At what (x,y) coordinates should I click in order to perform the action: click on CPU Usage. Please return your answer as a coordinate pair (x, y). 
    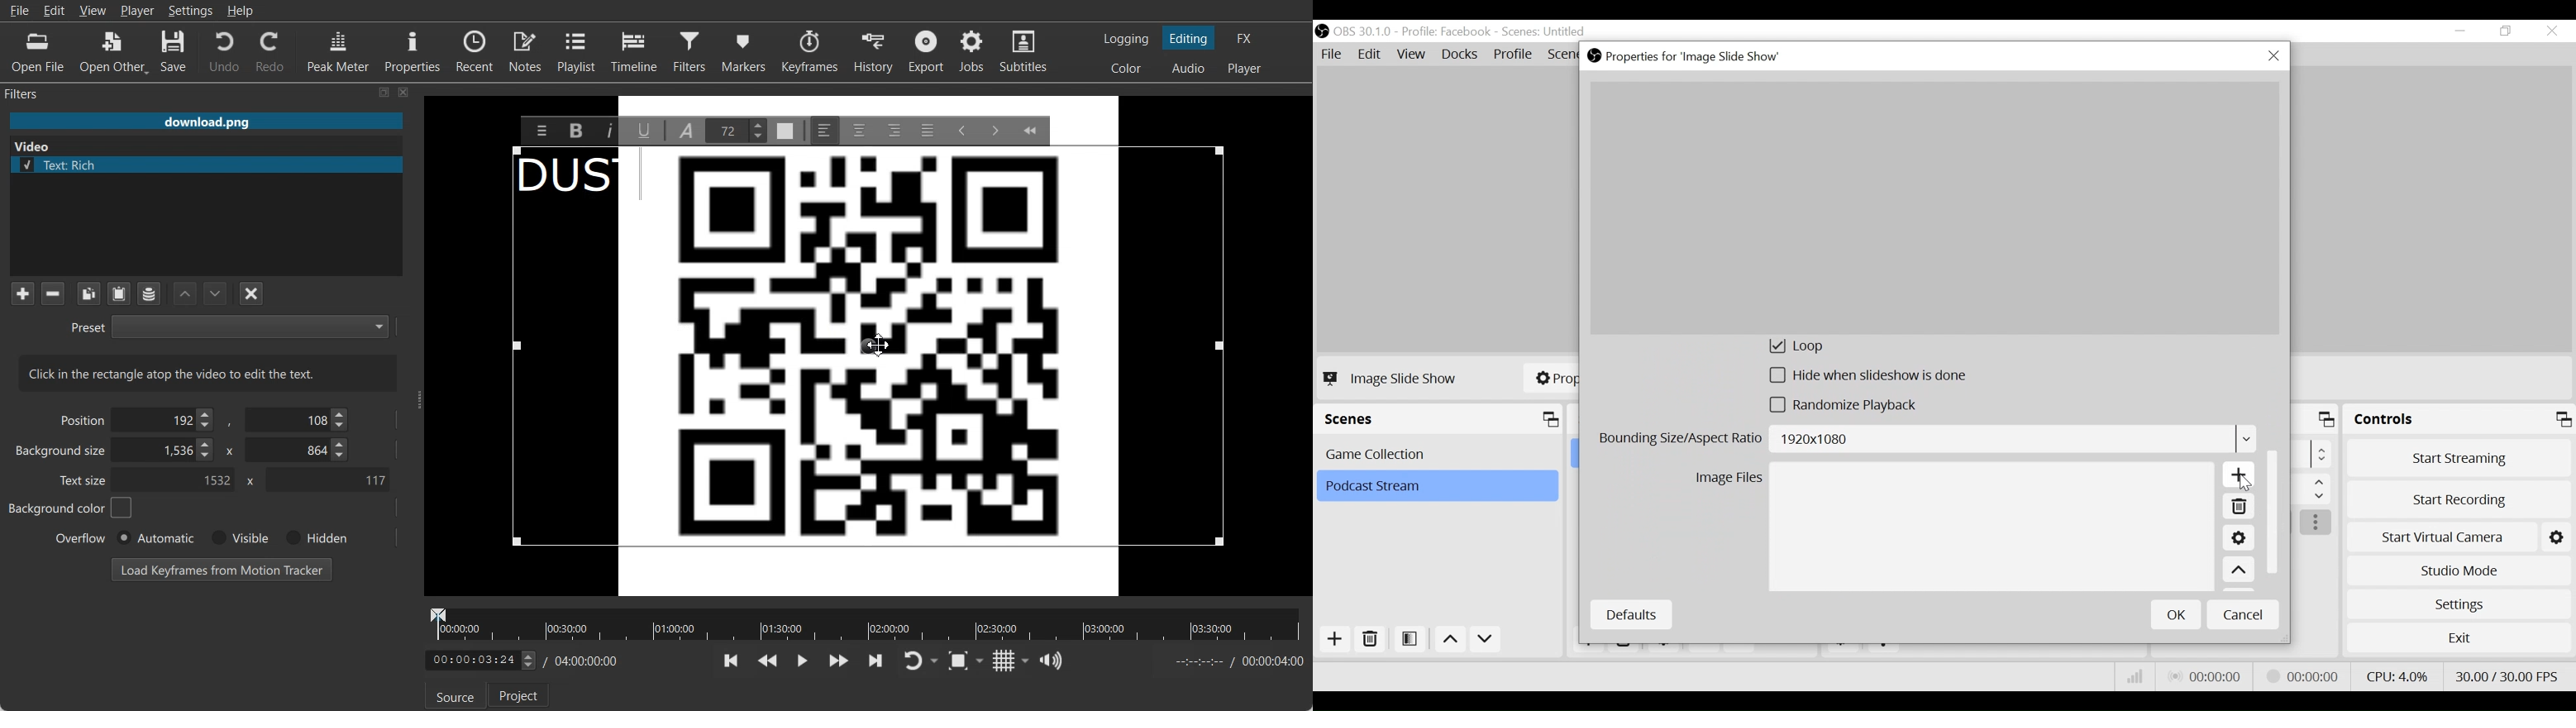
    Looking at the image, I should click on (2396, 675).